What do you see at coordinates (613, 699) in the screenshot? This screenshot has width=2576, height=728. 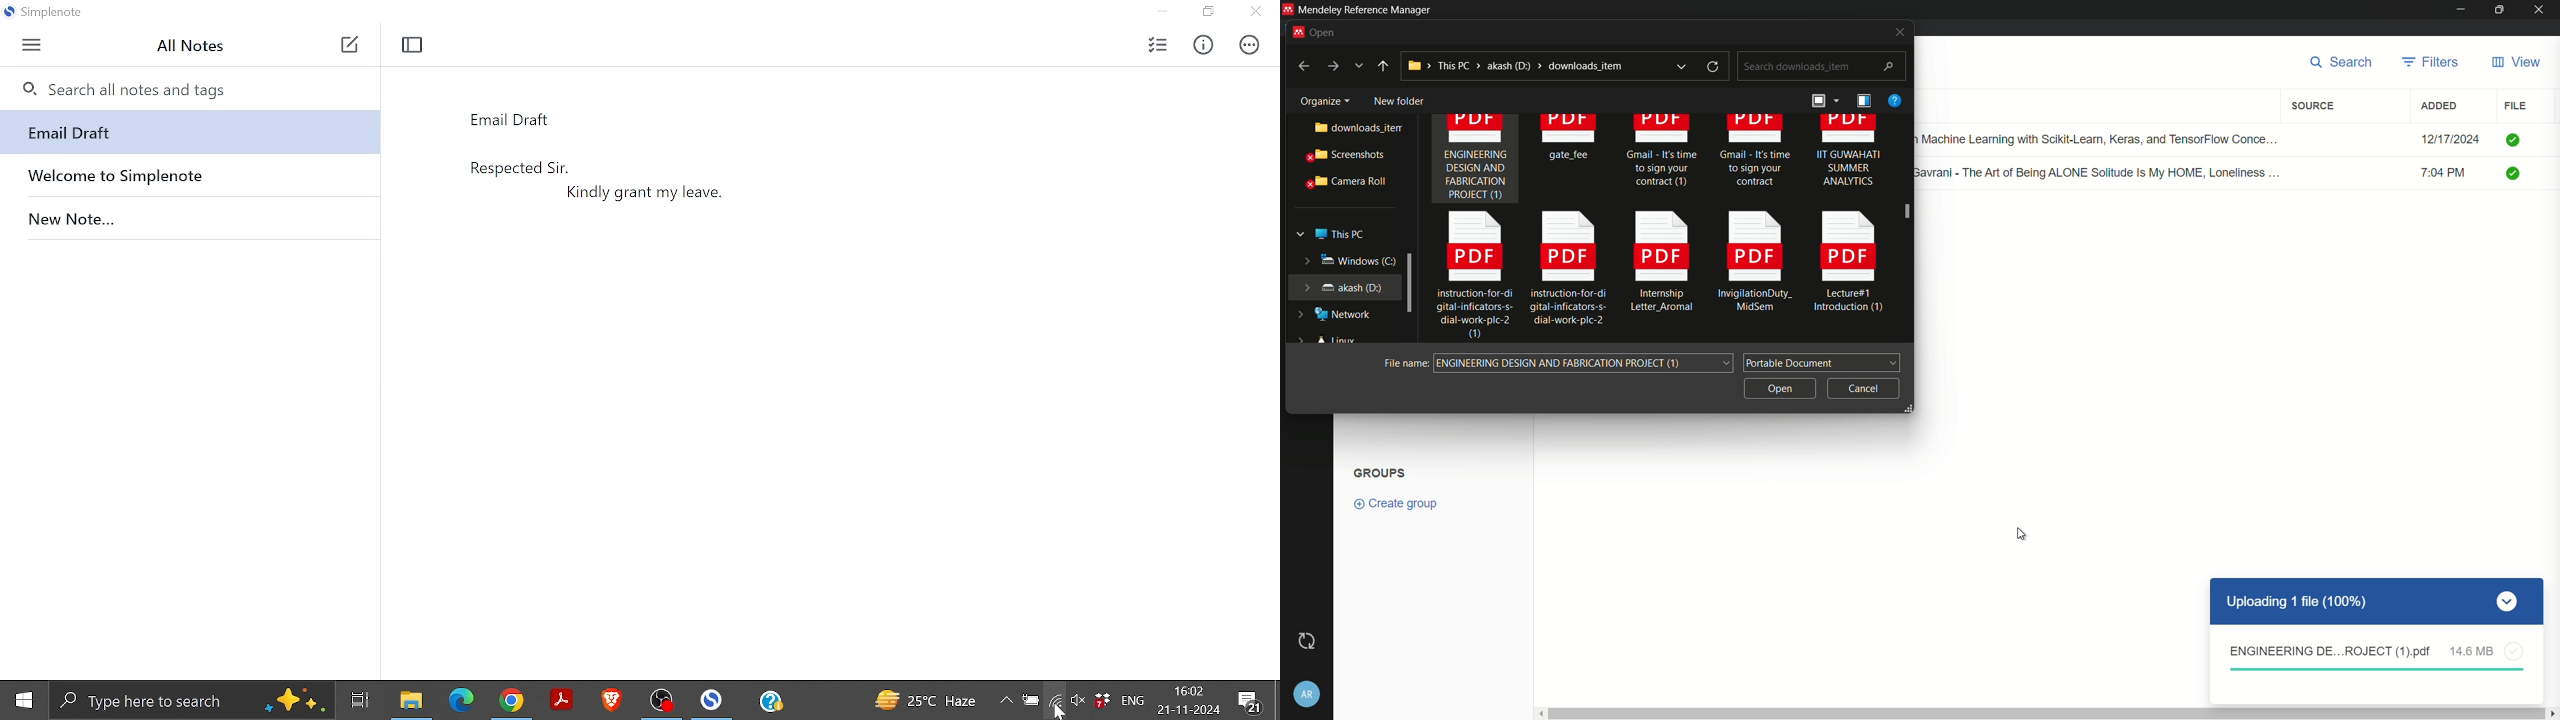 I see `Brave browser` at bounding box center [613, 699].